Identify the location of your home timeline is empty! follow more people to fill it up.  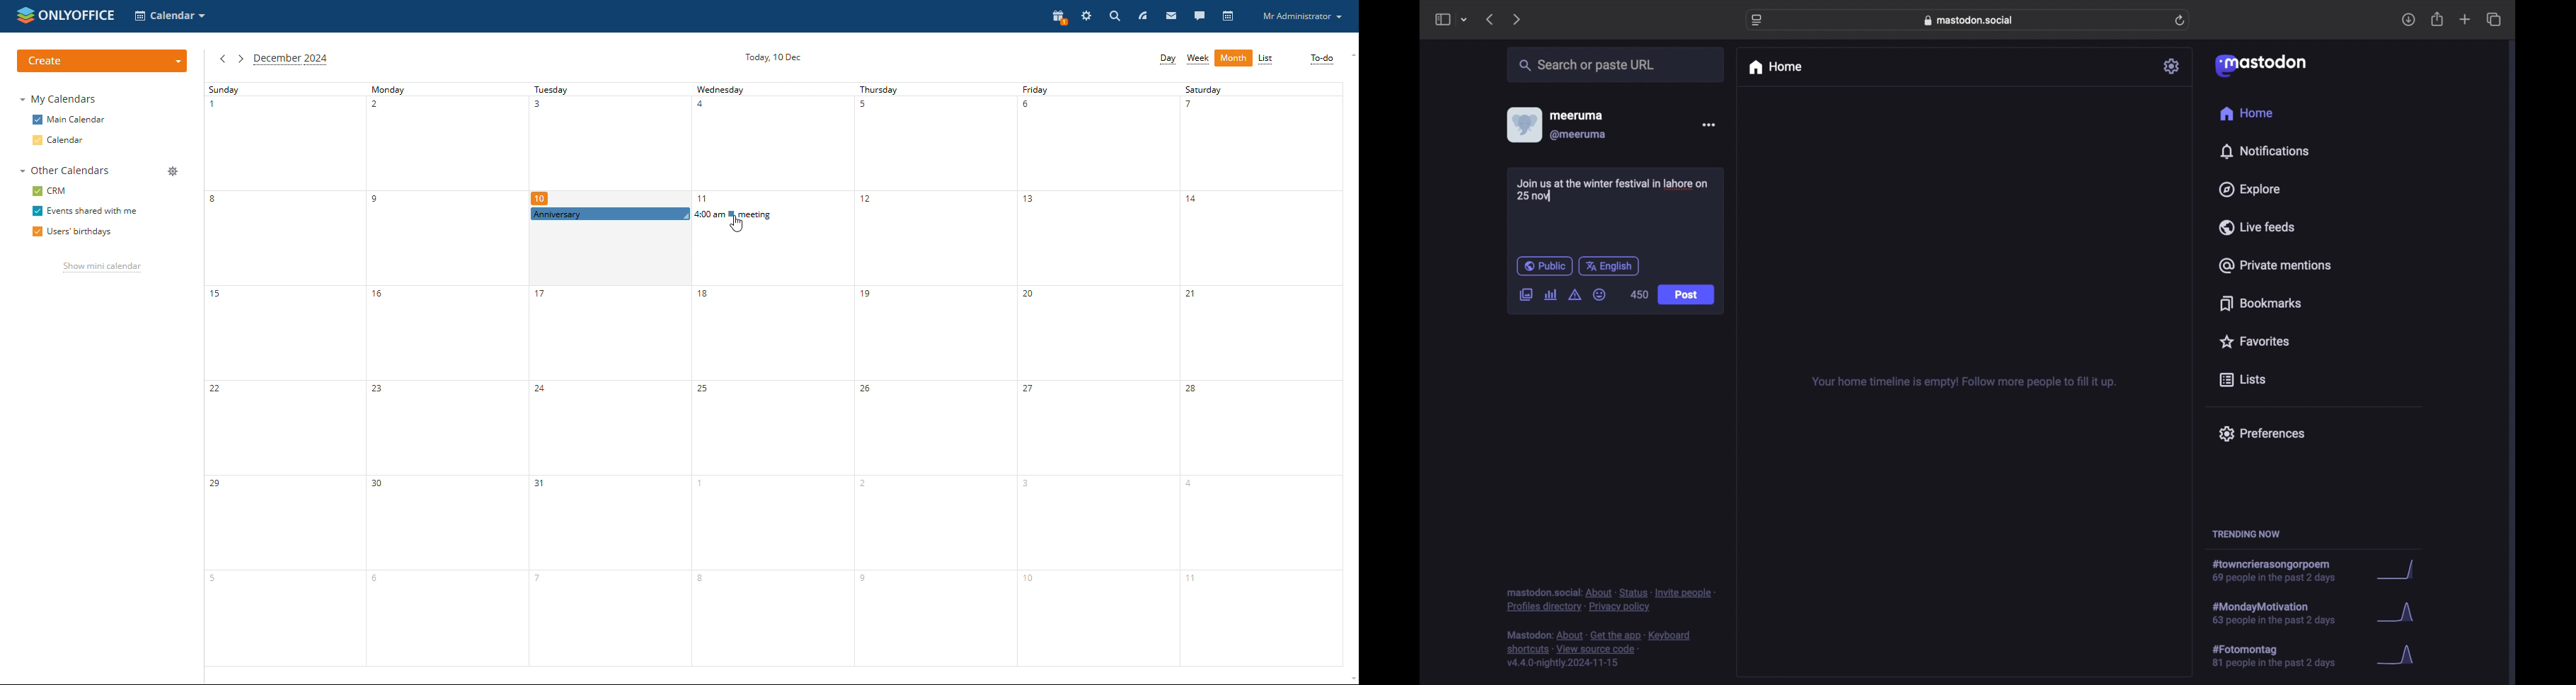
(1964, 382).